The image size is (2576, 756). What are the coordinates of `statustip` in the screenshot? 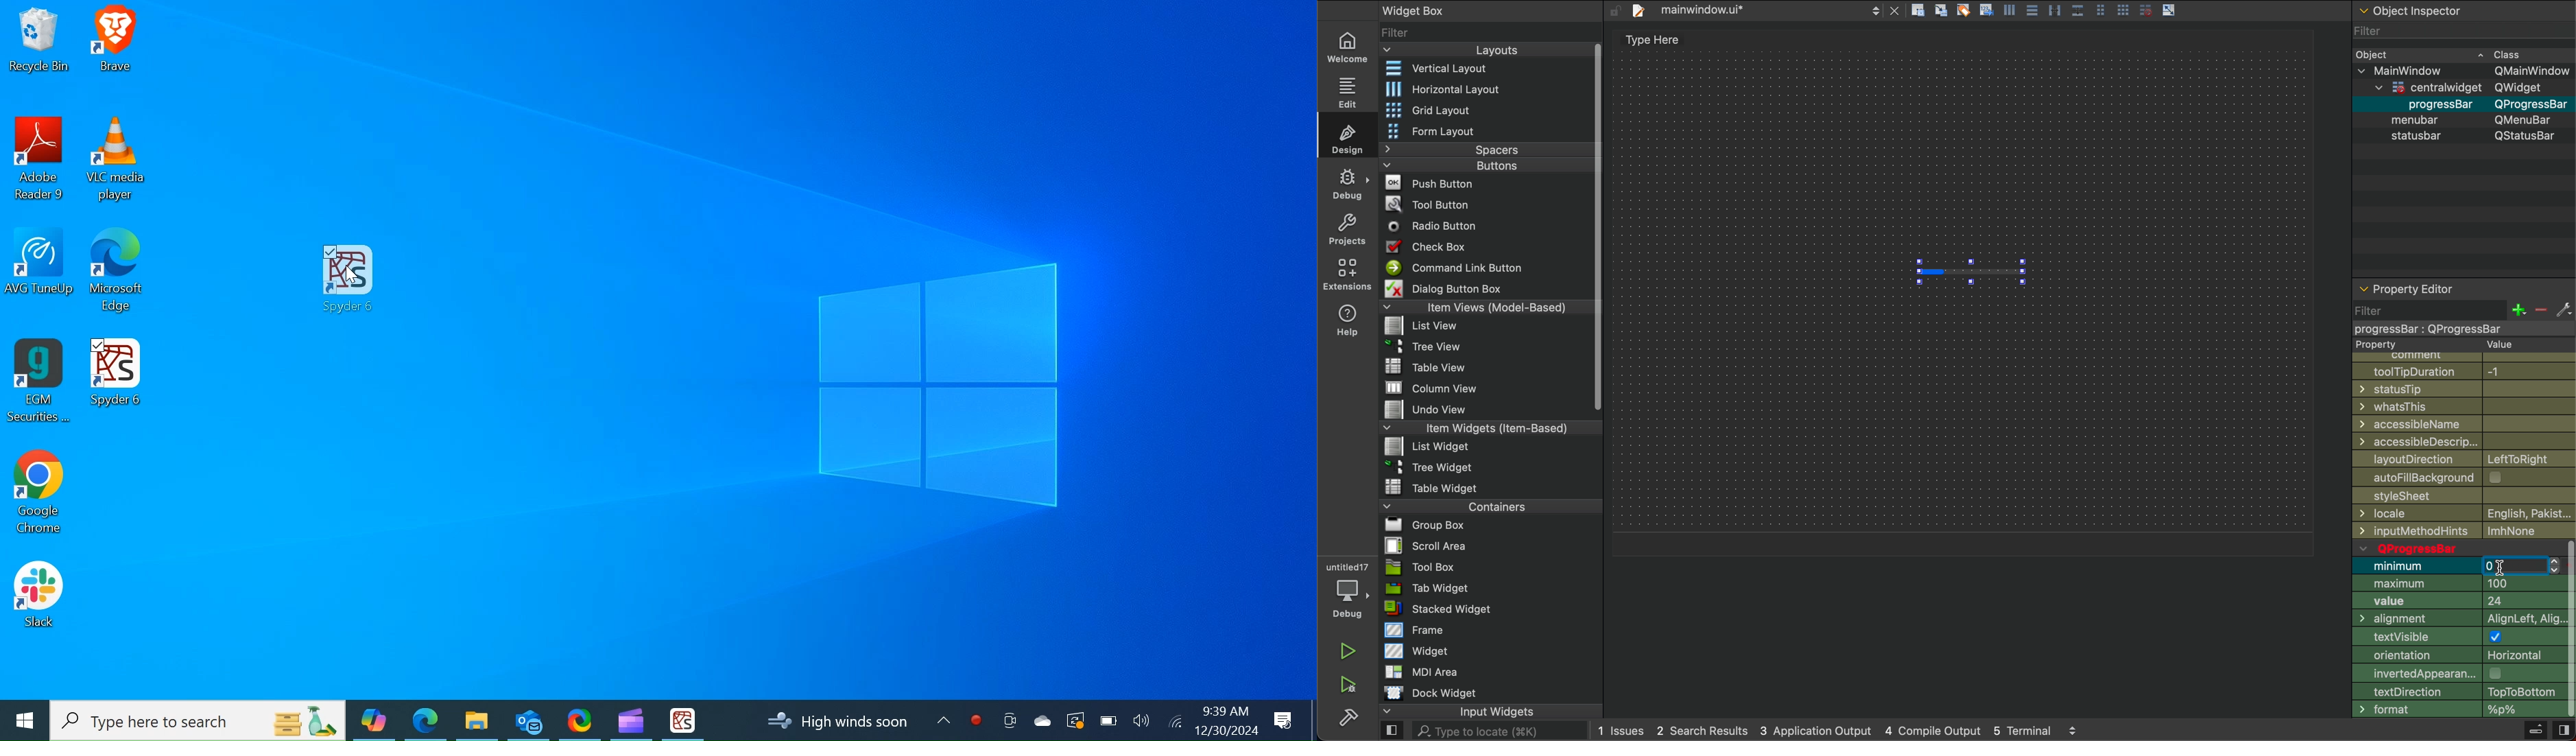 It's located at (2465, 389).